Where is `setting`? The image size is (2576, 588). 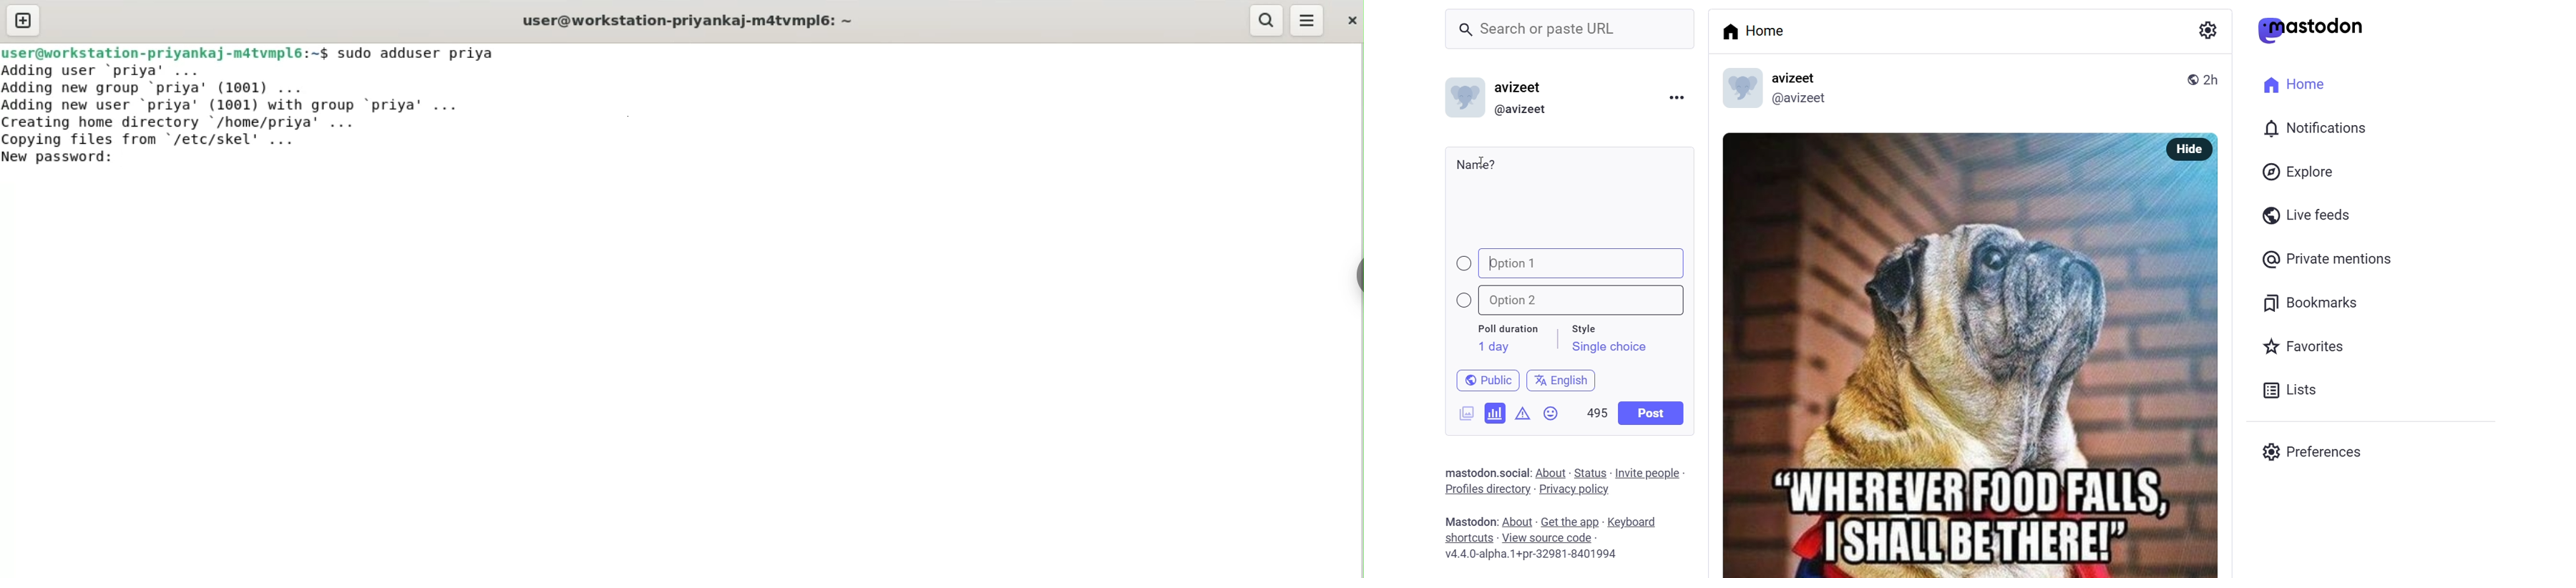 setting is located at coordinates (2206, 29).